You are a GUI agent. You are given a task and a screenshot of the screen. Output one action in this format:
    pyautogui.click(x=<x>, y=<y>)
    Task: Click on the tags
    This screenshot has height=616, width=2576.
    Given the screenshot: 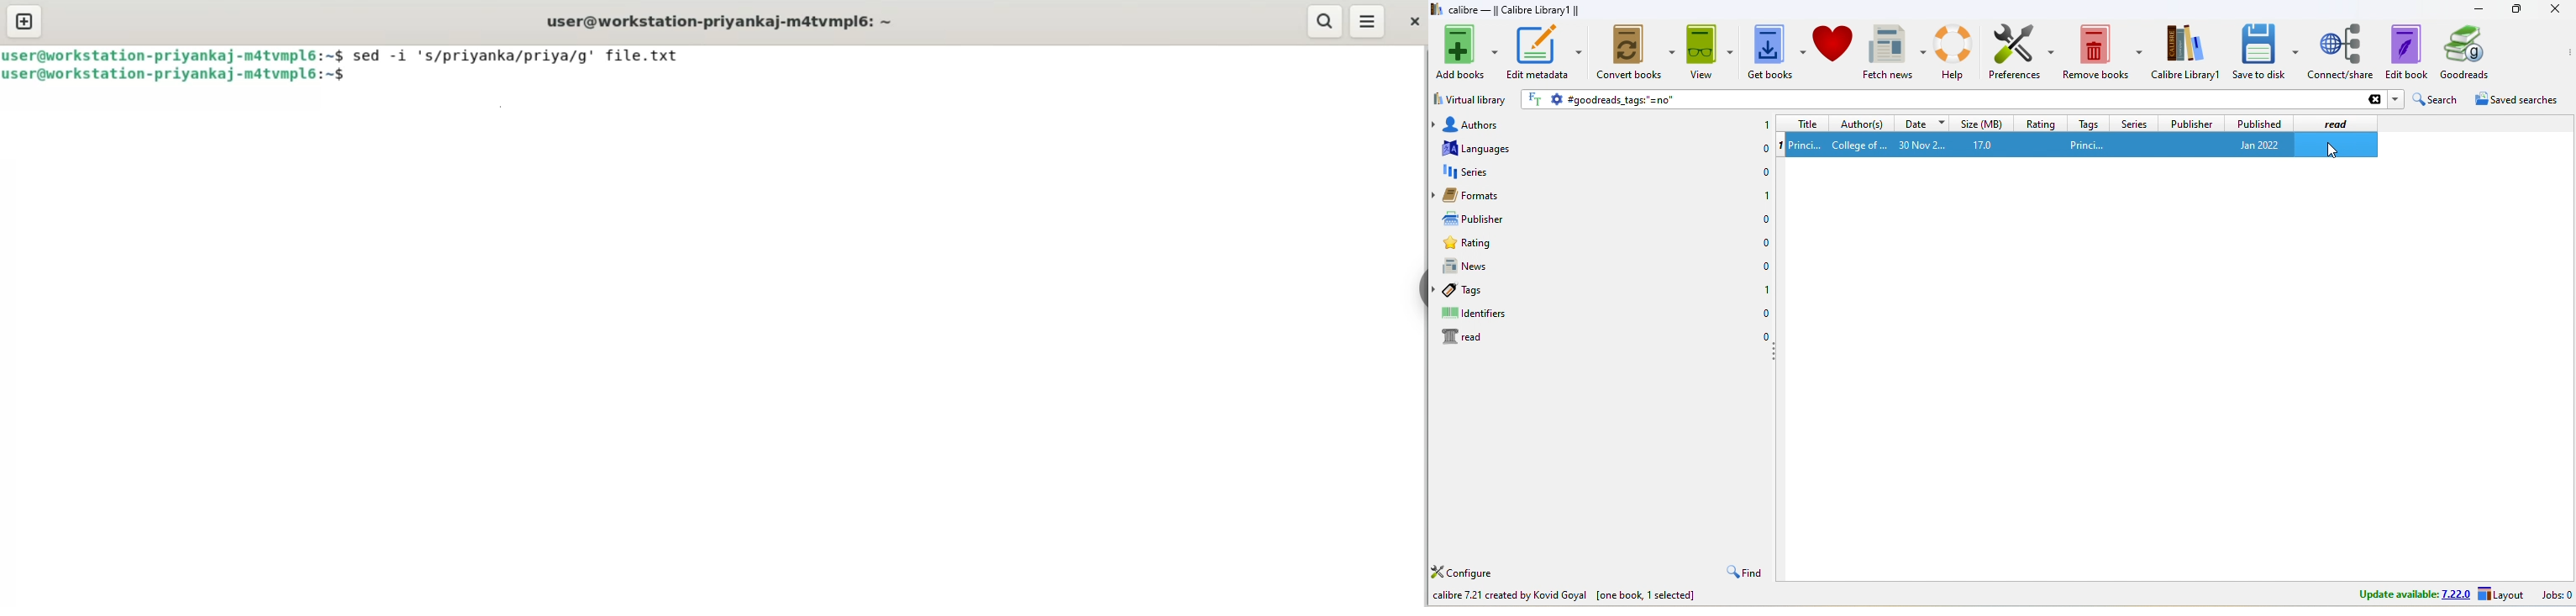 What is the action you would take?
    pyautogui.click(x=2090, y=124)
    